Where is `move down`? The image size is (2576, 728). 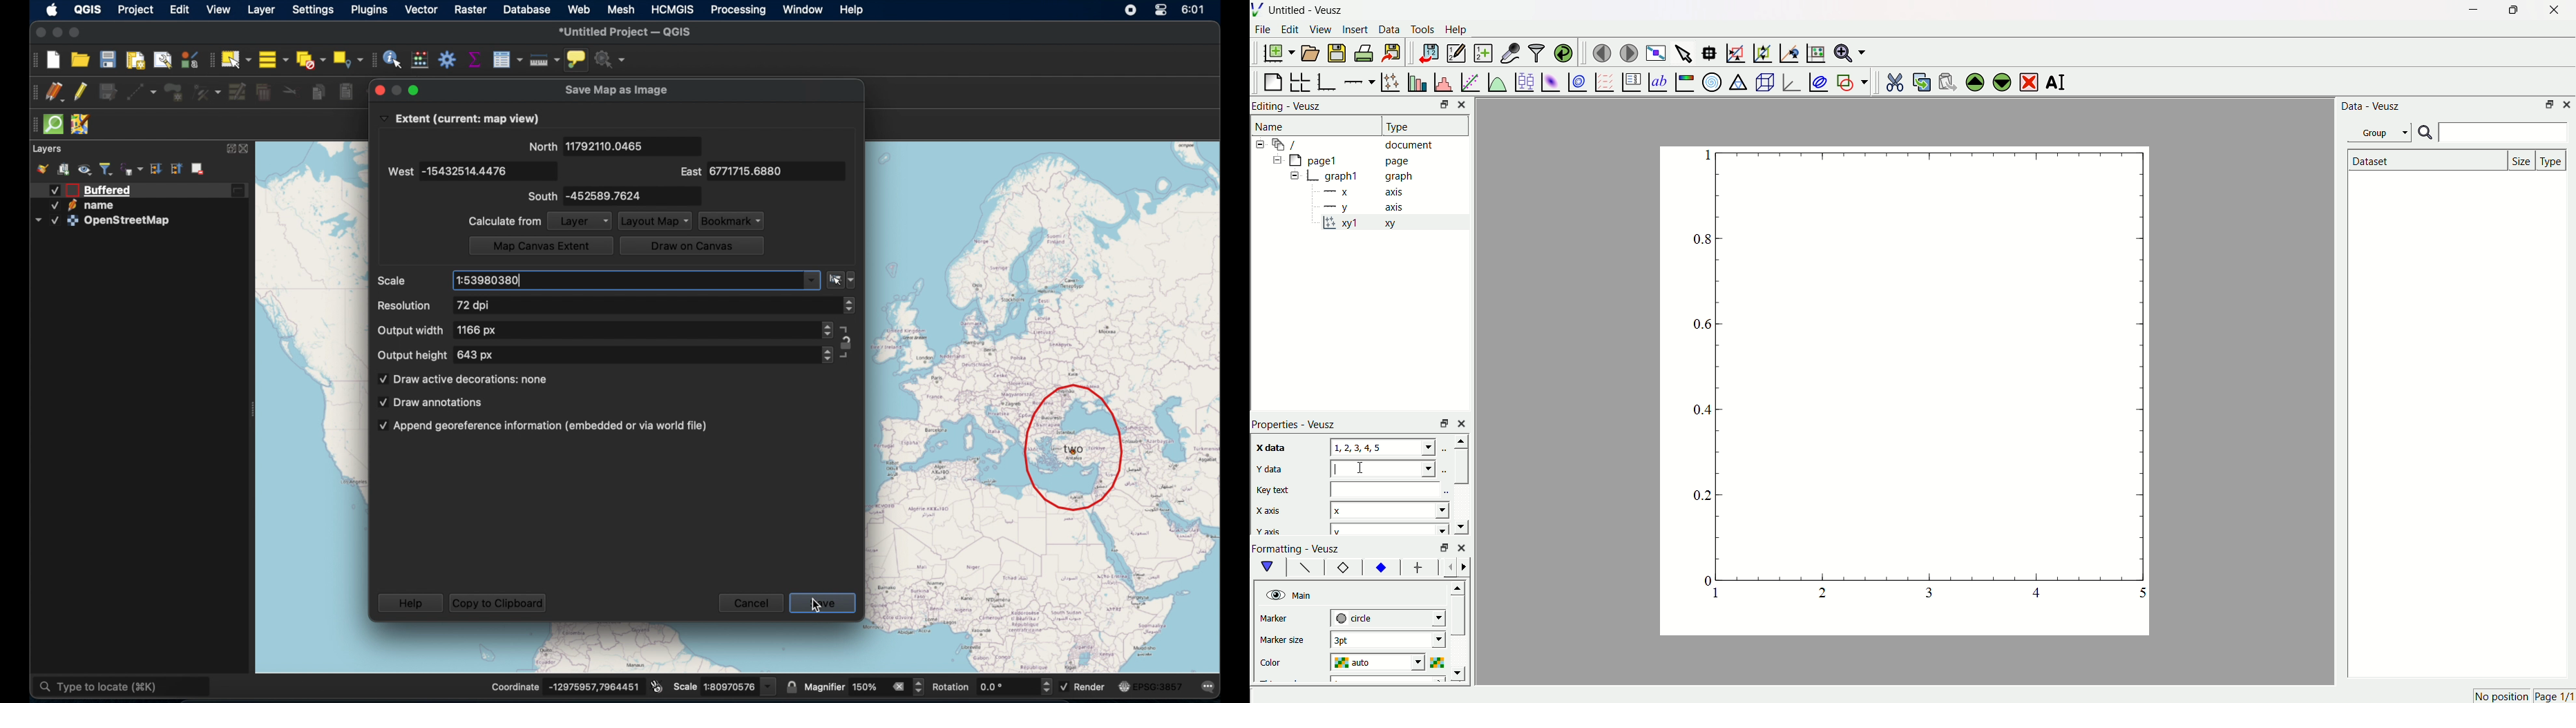 move down is located at coordinates (1460, 526).